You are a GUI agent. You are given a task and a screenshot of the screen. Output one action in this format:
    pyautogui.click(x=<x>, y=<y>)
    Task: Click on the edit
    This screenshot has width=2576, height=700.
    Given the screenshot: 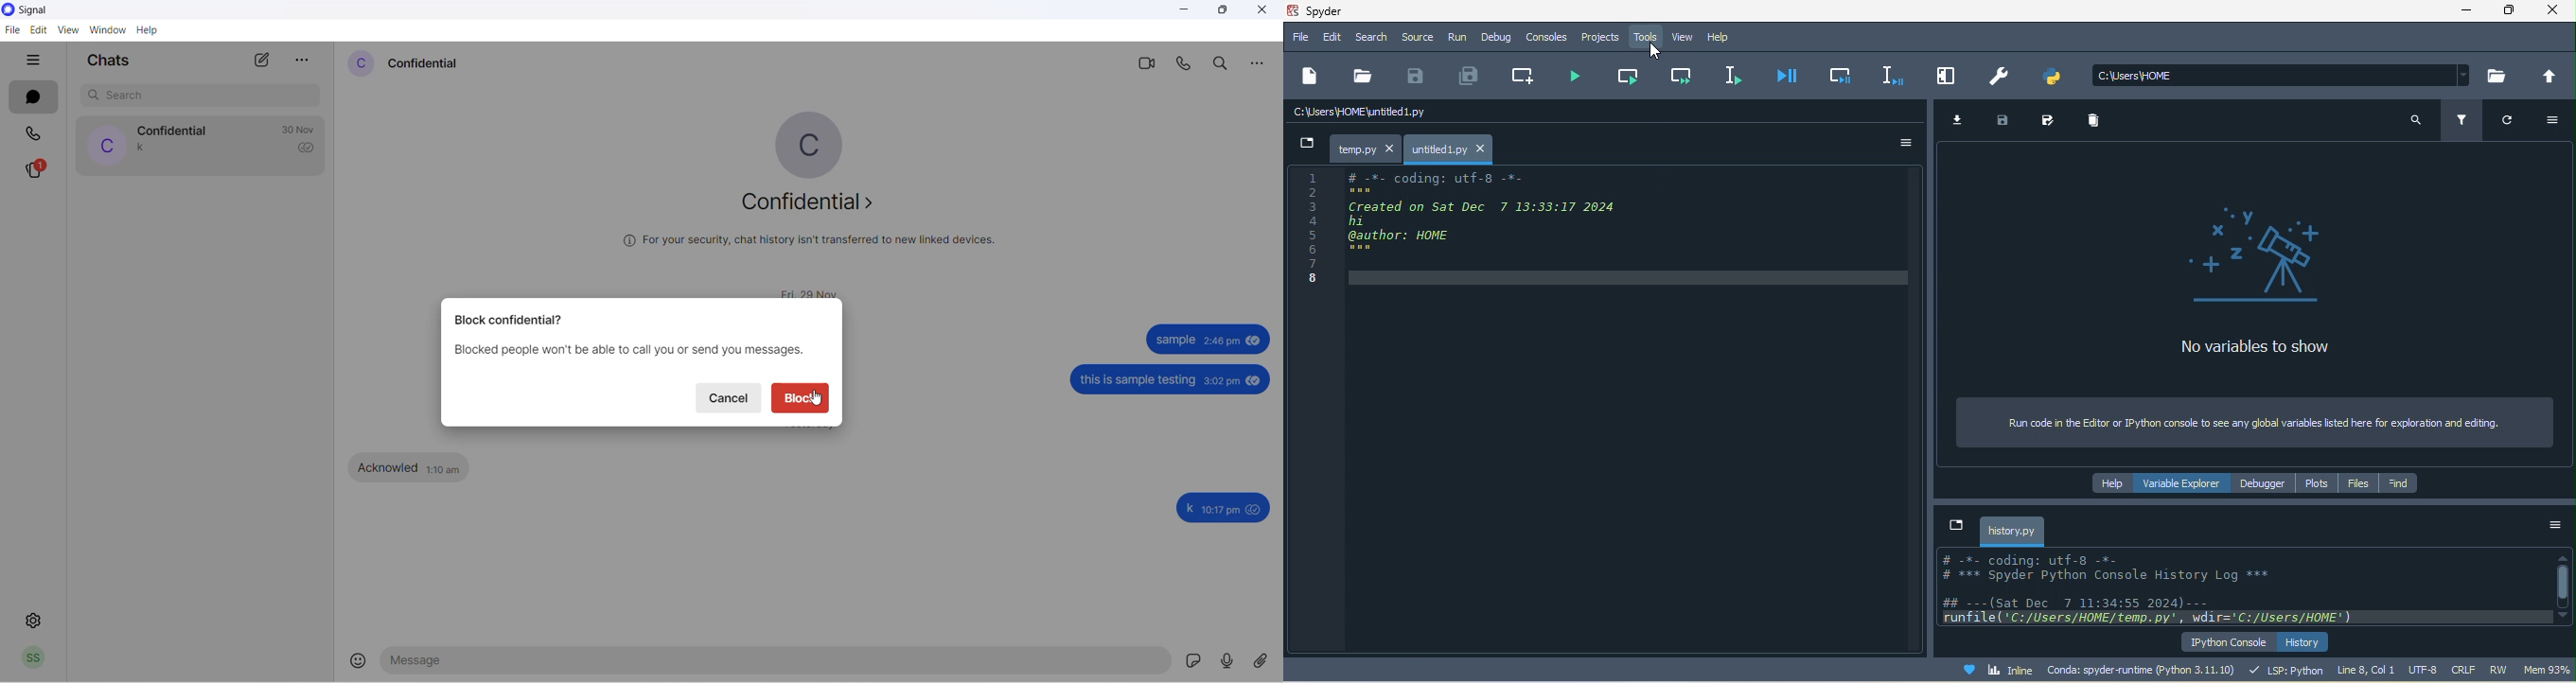 What is the action you would take?
    pyautogui.click(x=1331, y=38)
    